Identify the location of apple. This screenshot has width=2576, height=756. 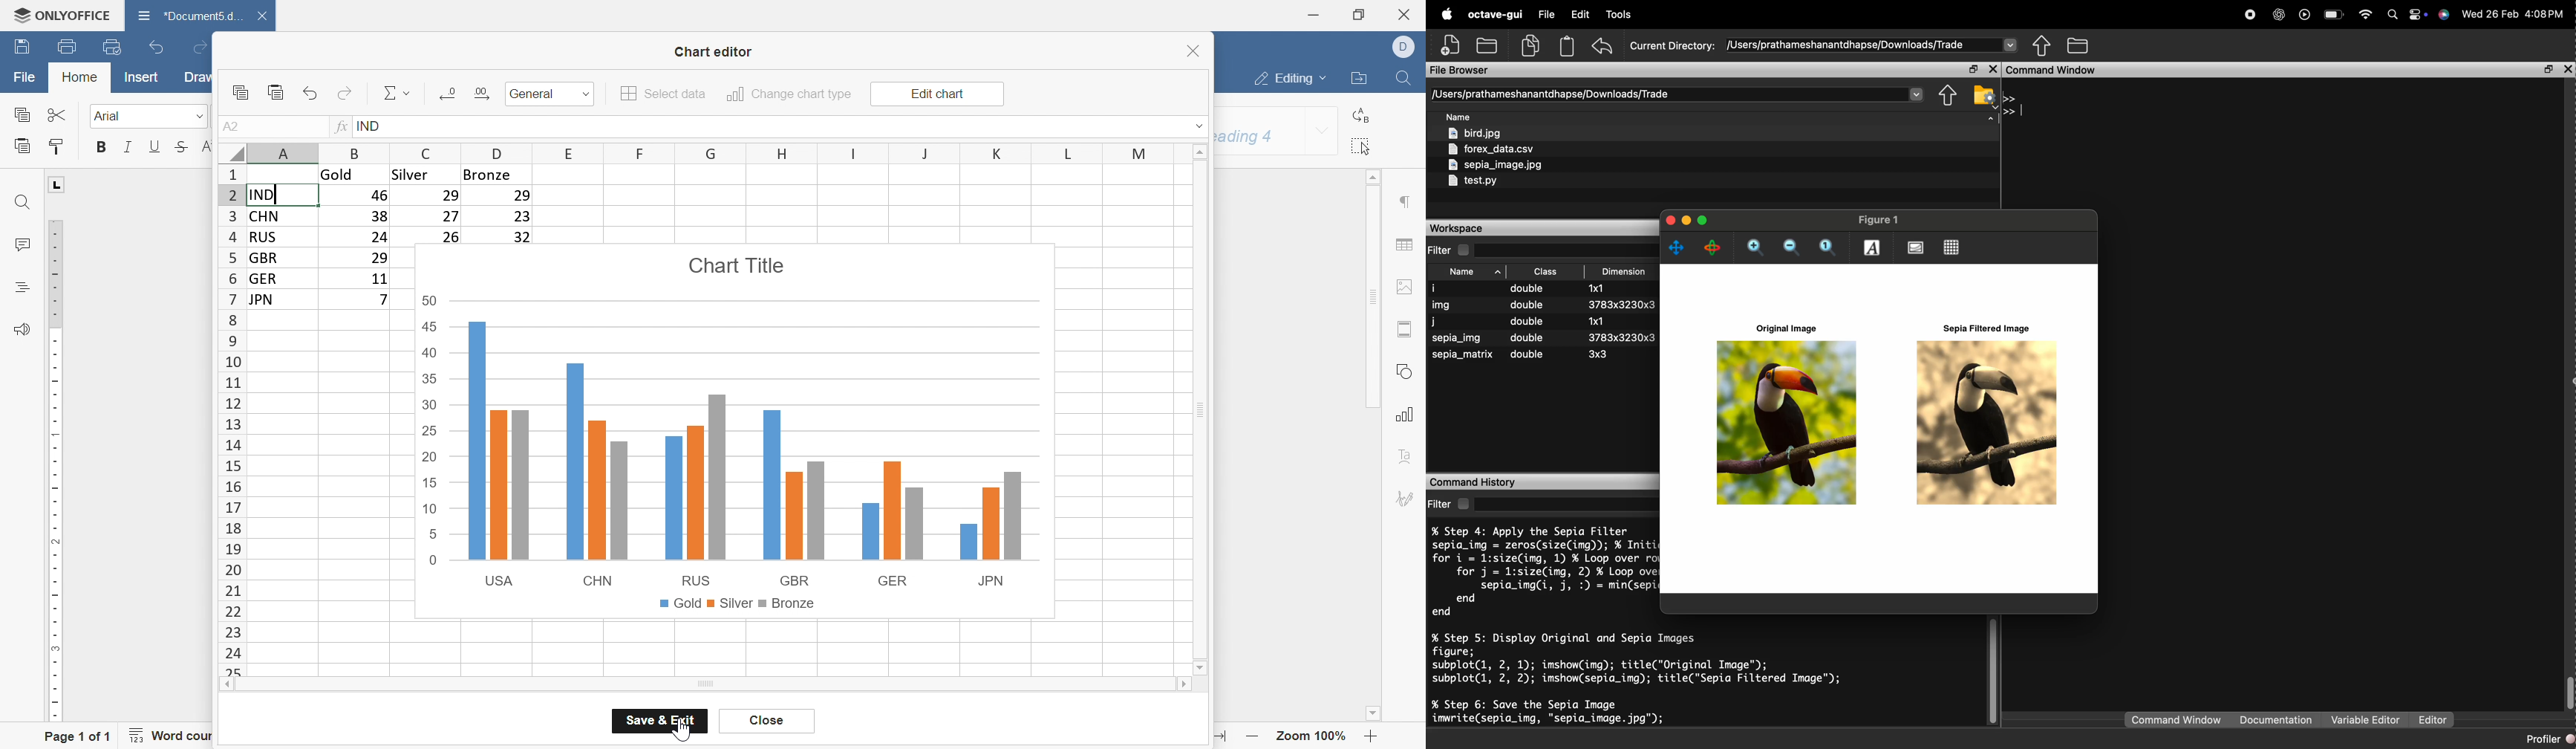
(1447, 13).